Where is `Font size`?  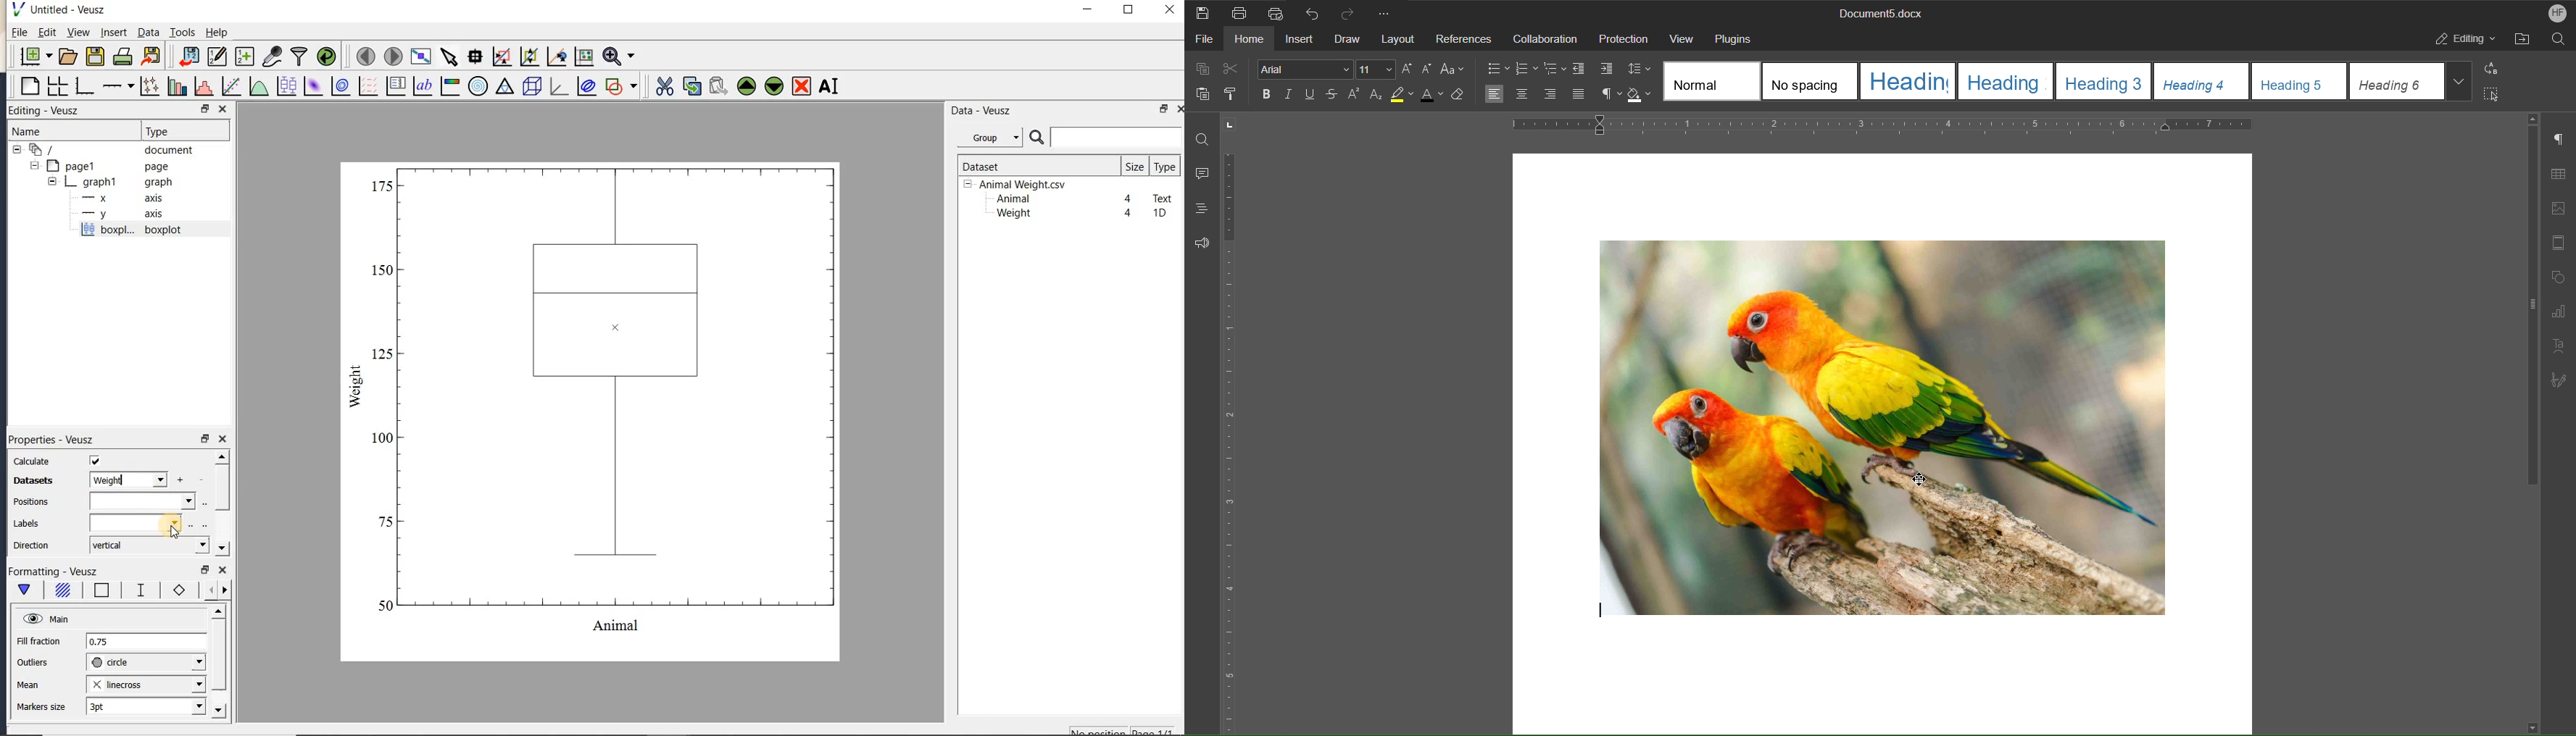
Font size is located at coordinates (1377, 70).